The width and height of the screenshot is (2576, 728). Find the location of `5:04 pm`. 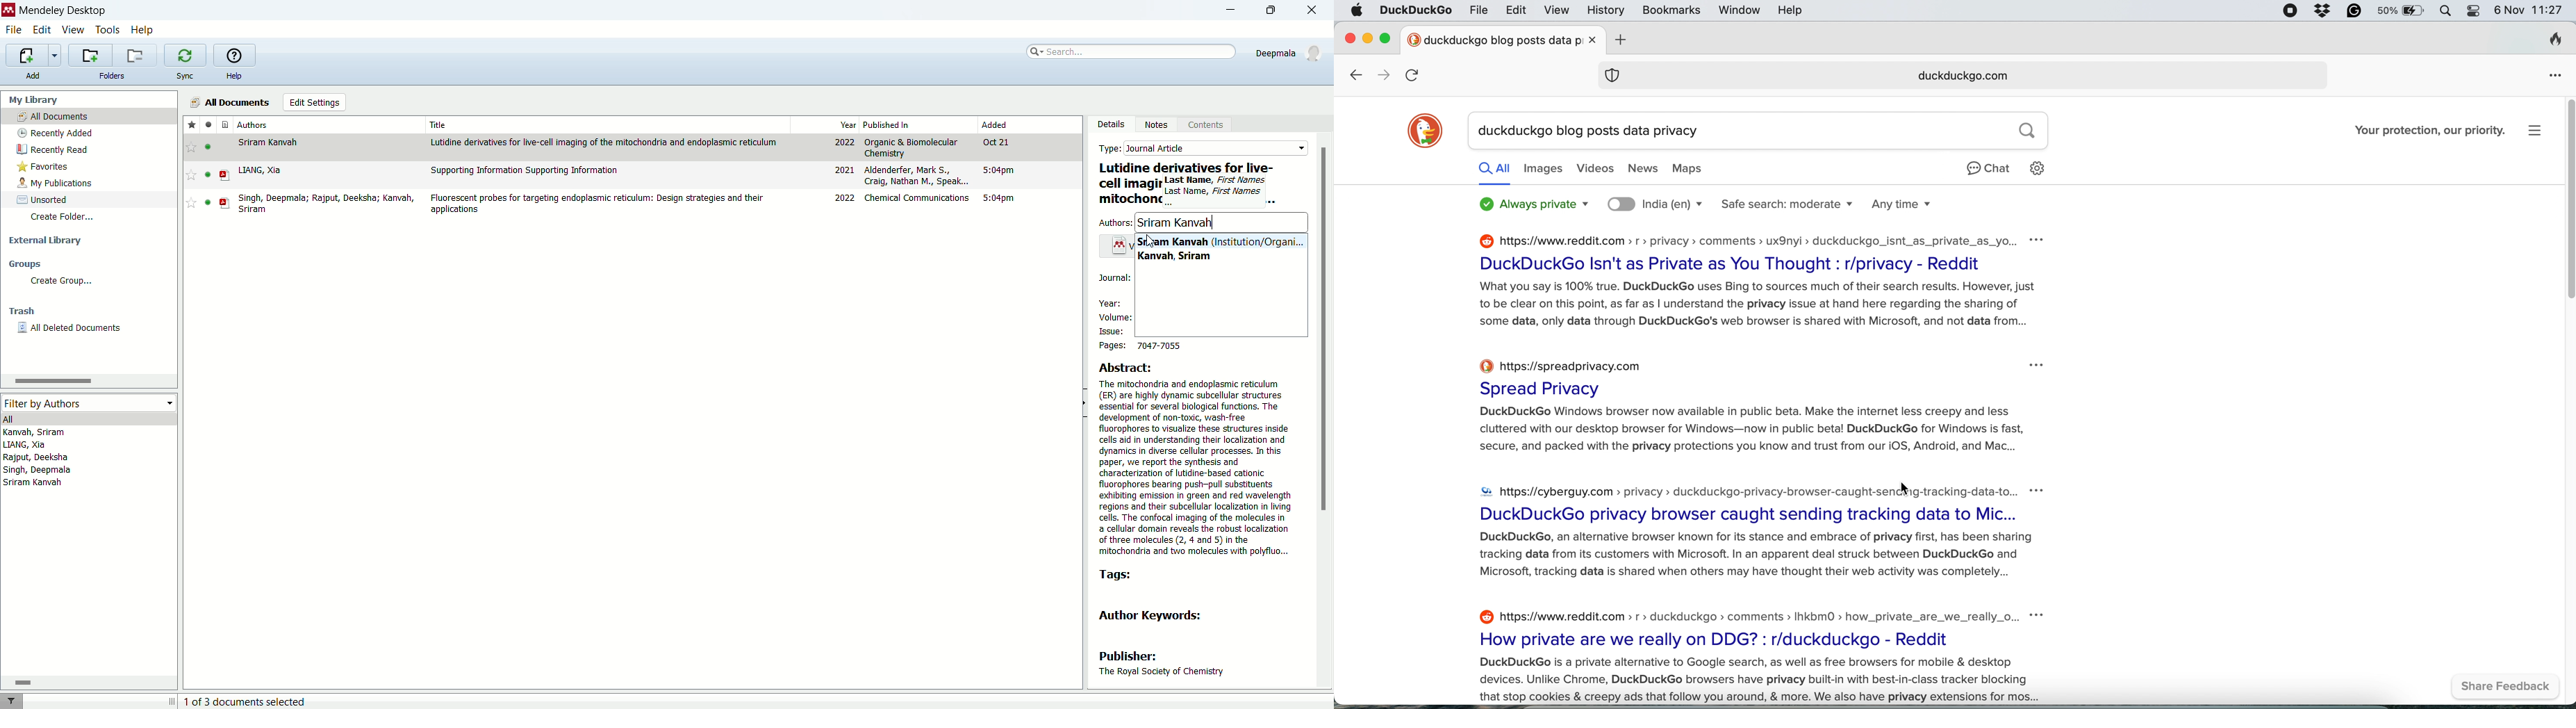

5:04 pm is located at coordinates (1003, 199).